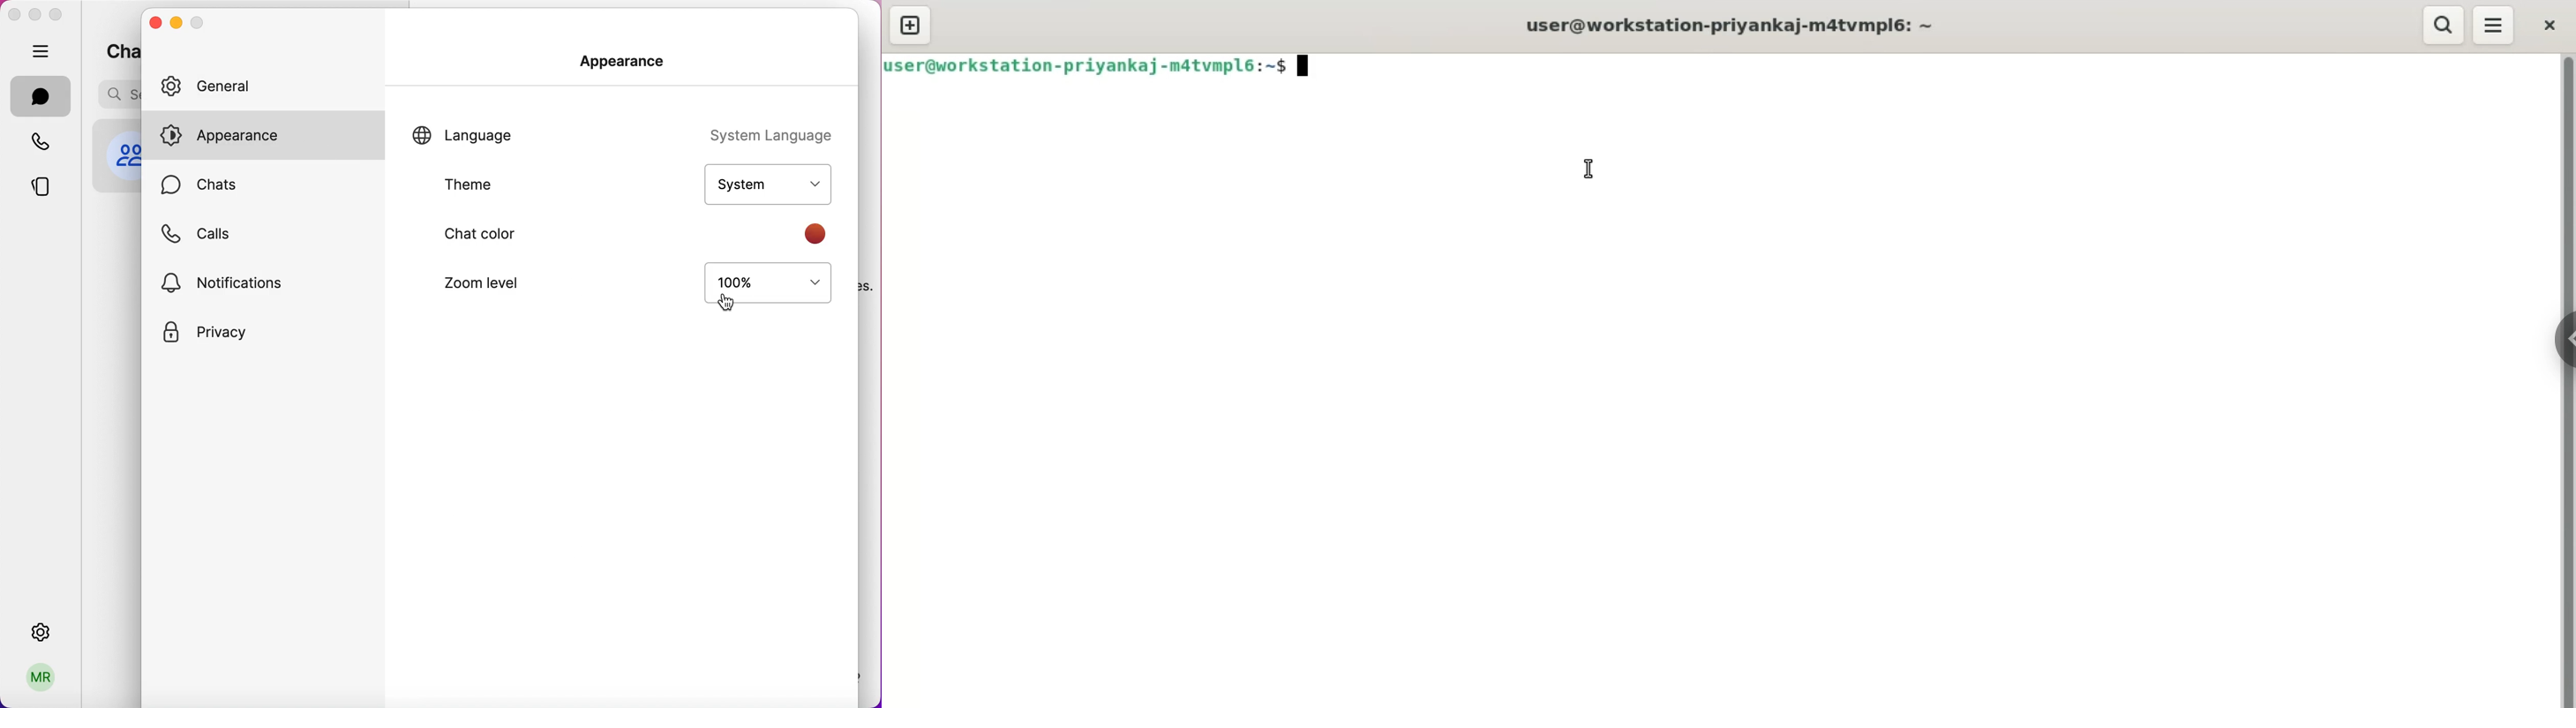 This screenshot has height=728, width=2576. I want to click on vertical scroll bar, so click(2569, 380).